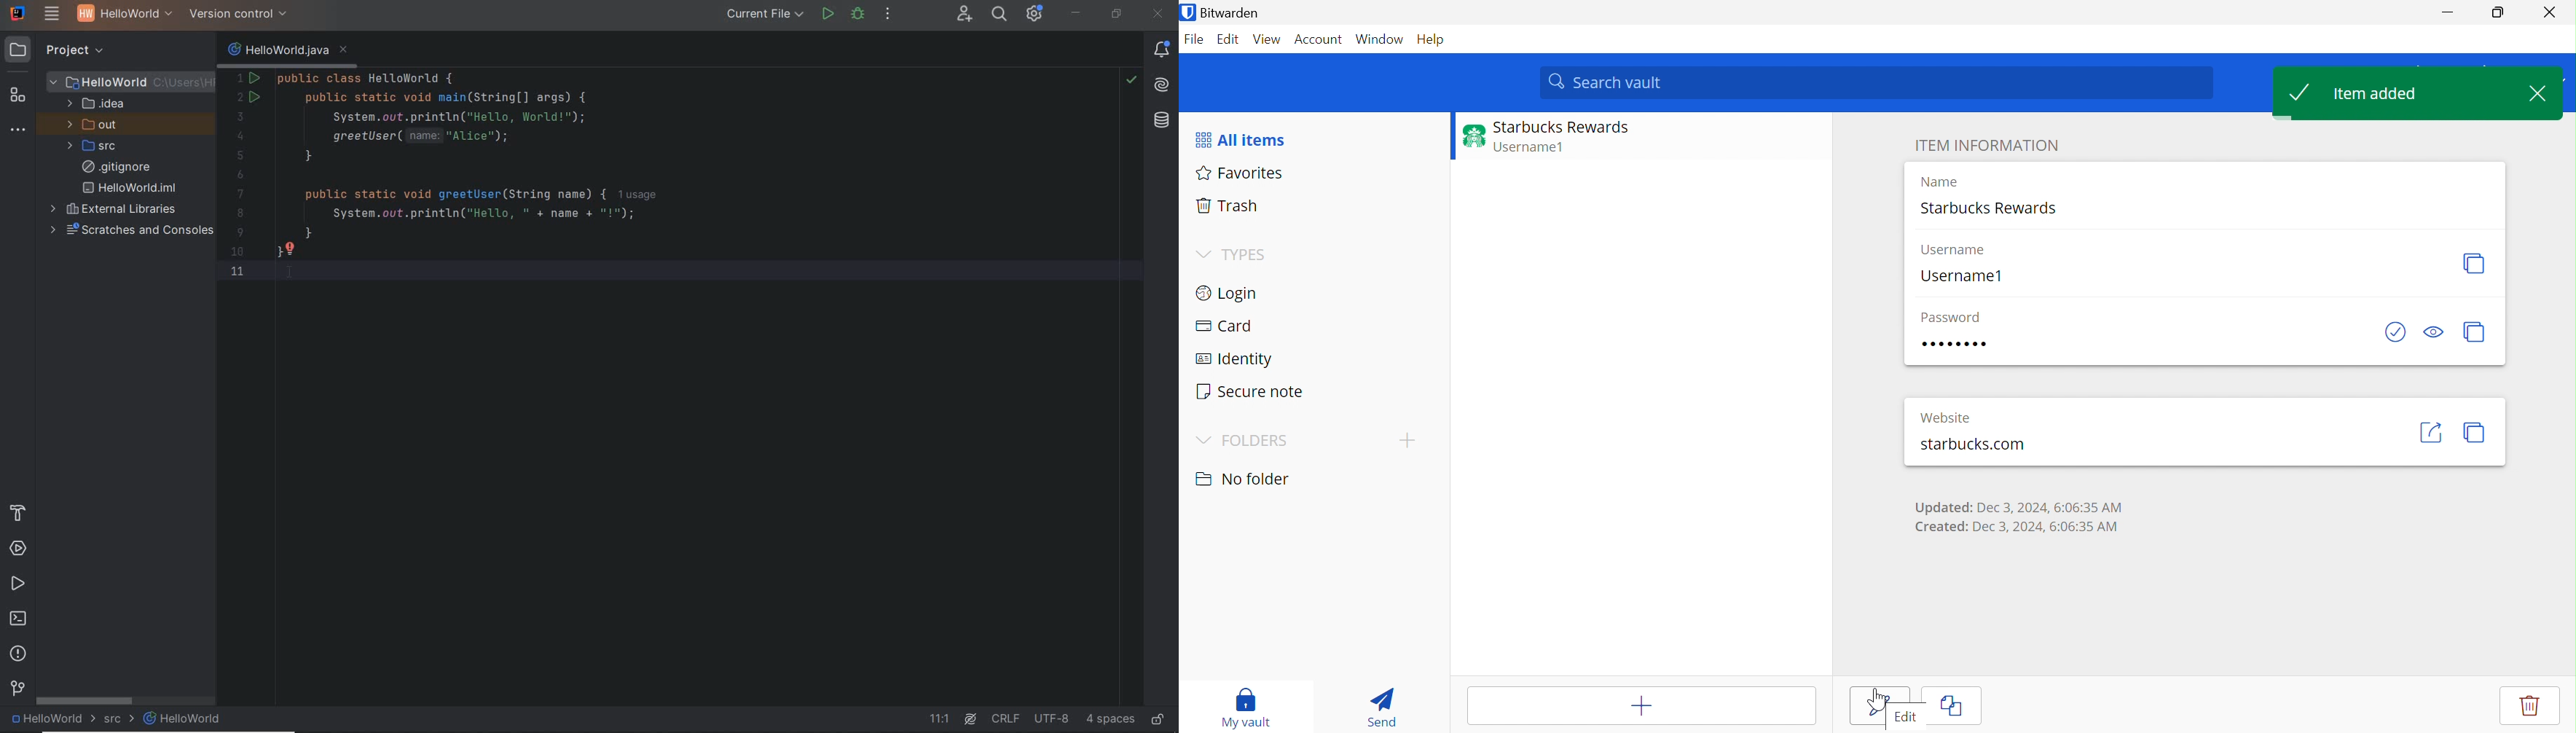 This screenshot has width=2576, height=756. I want to click on Application logo, so click(18, 13).